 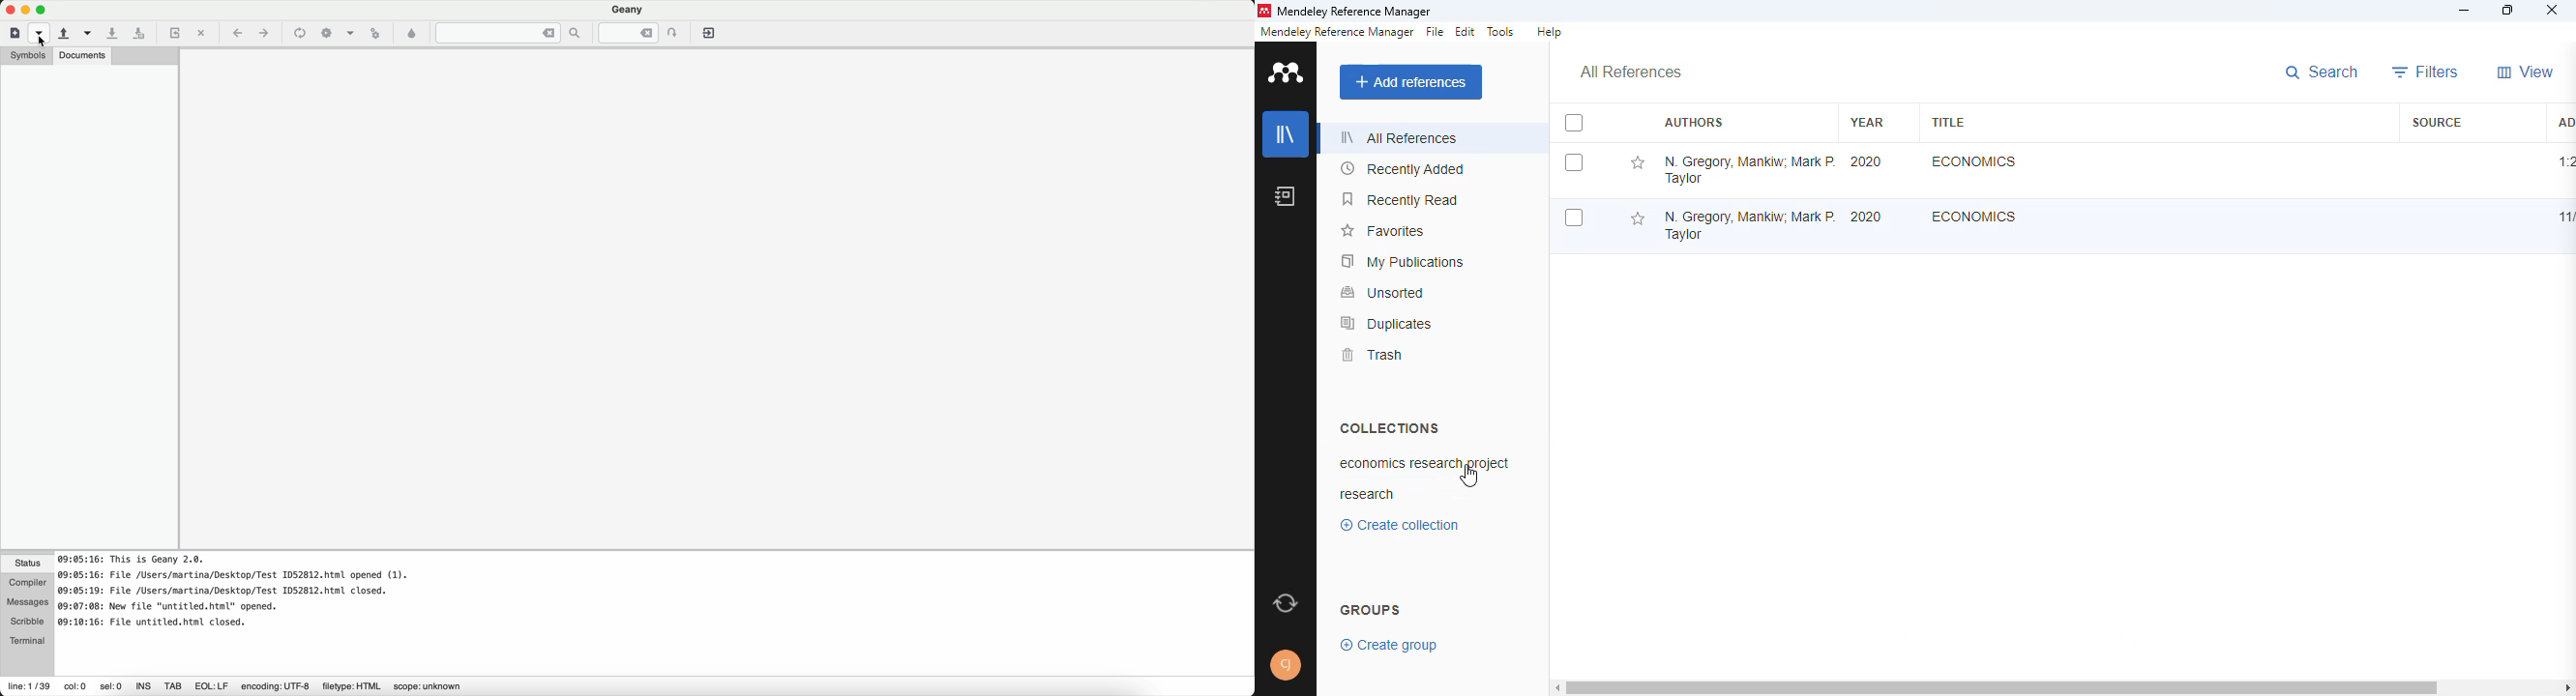 What do you see at coordinates (1354, 13) in the screenshot?
I see `mendeley reference manager` at bounding box center [1354, 13].